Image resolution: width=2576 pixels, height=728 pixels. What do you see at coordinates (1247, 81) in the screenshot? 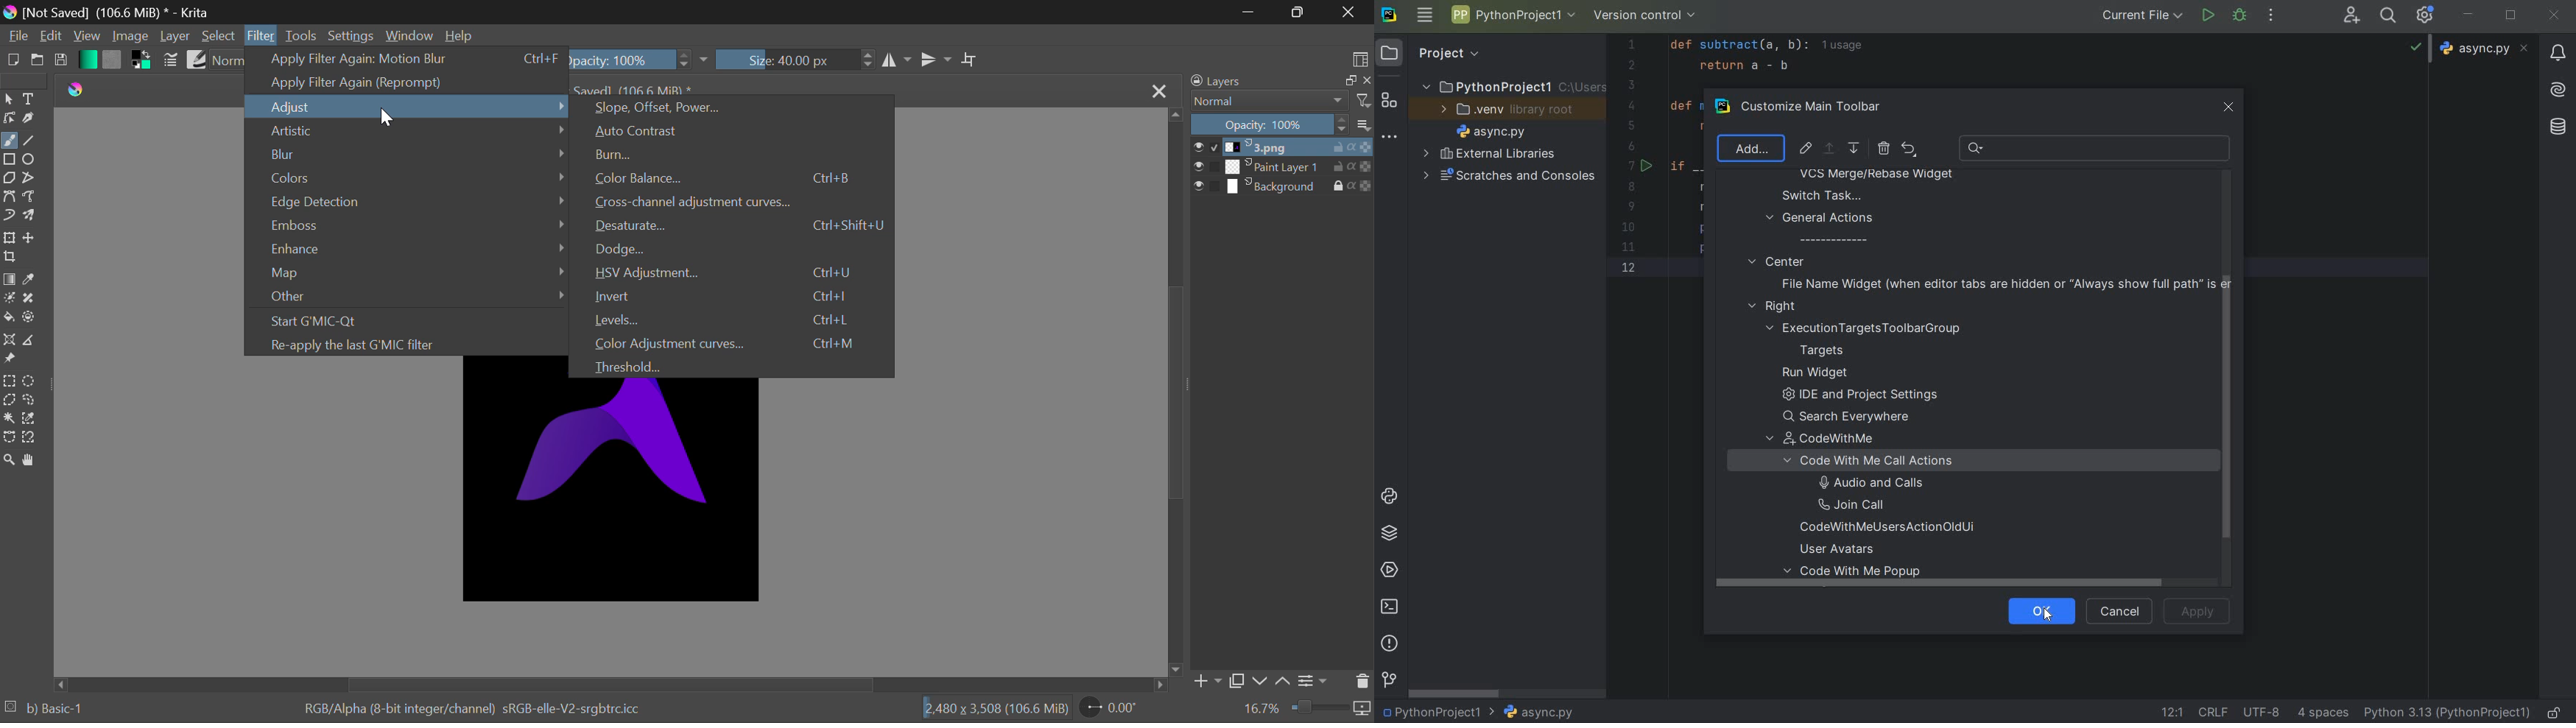
I see `Layers` at bounding box center [1247, 81].